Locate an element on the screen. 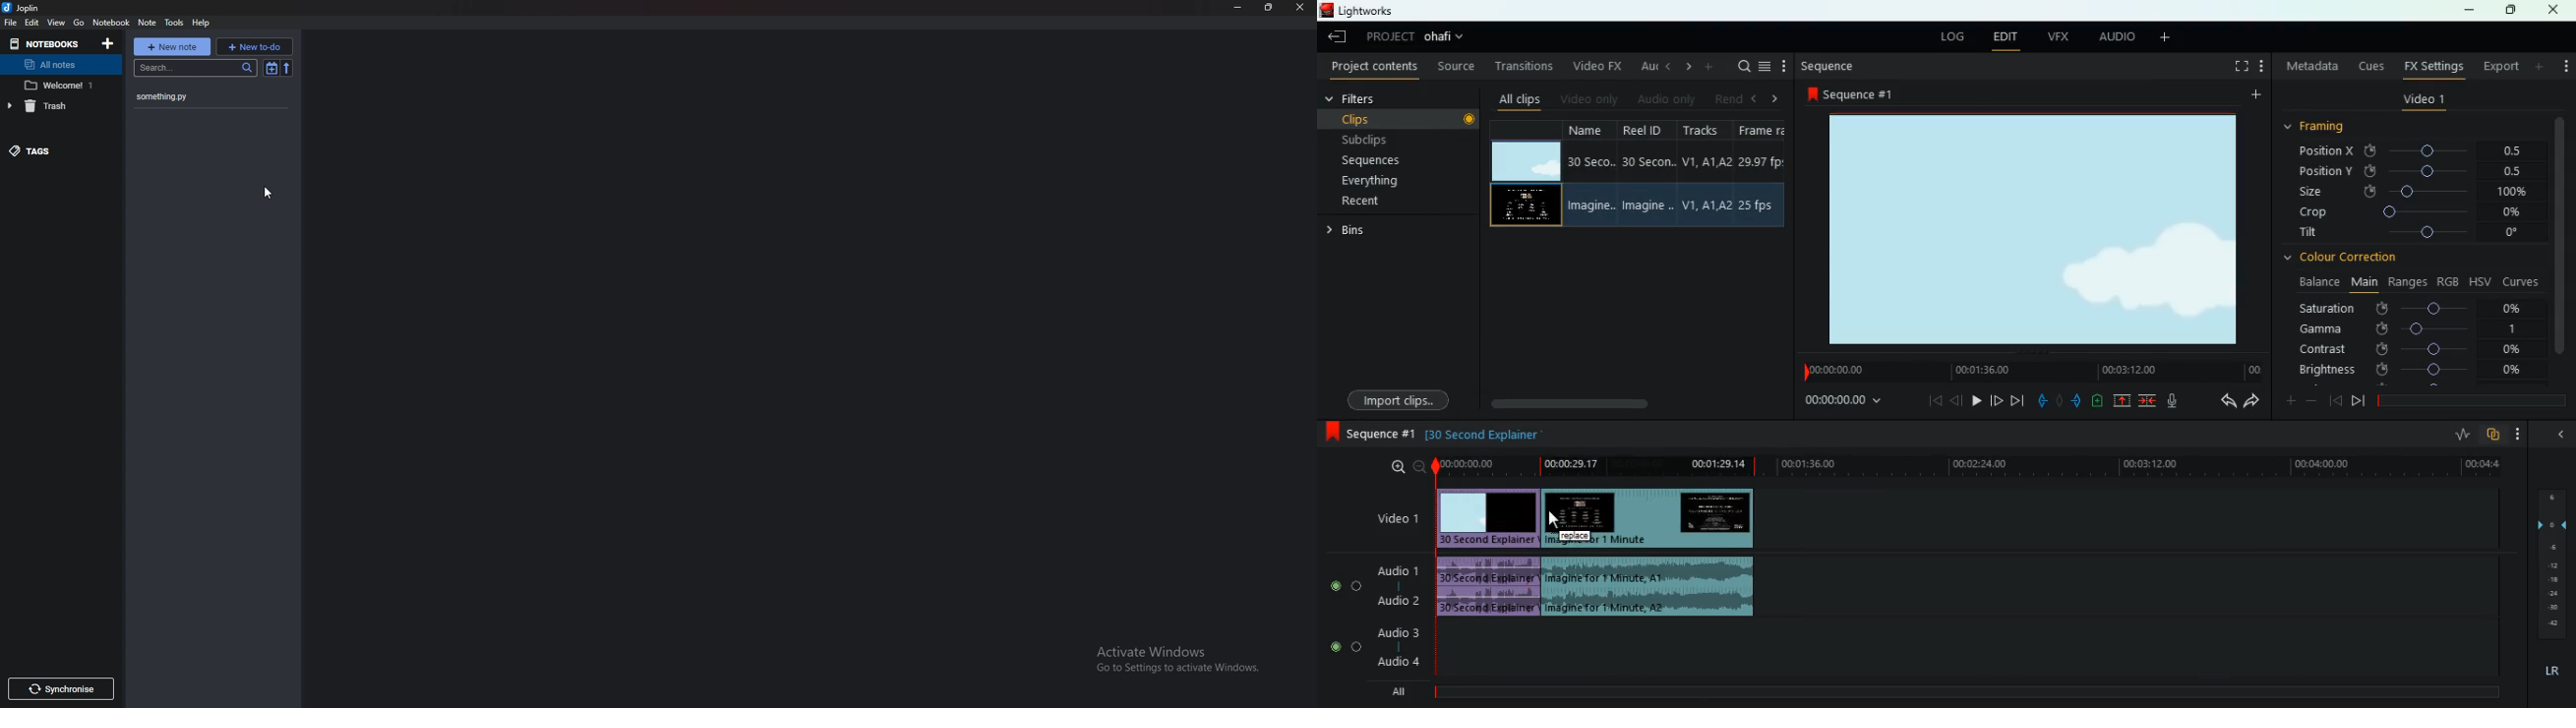 This screenshot has width=2576, height=728. vfx is located at coordinates (2062, 36).